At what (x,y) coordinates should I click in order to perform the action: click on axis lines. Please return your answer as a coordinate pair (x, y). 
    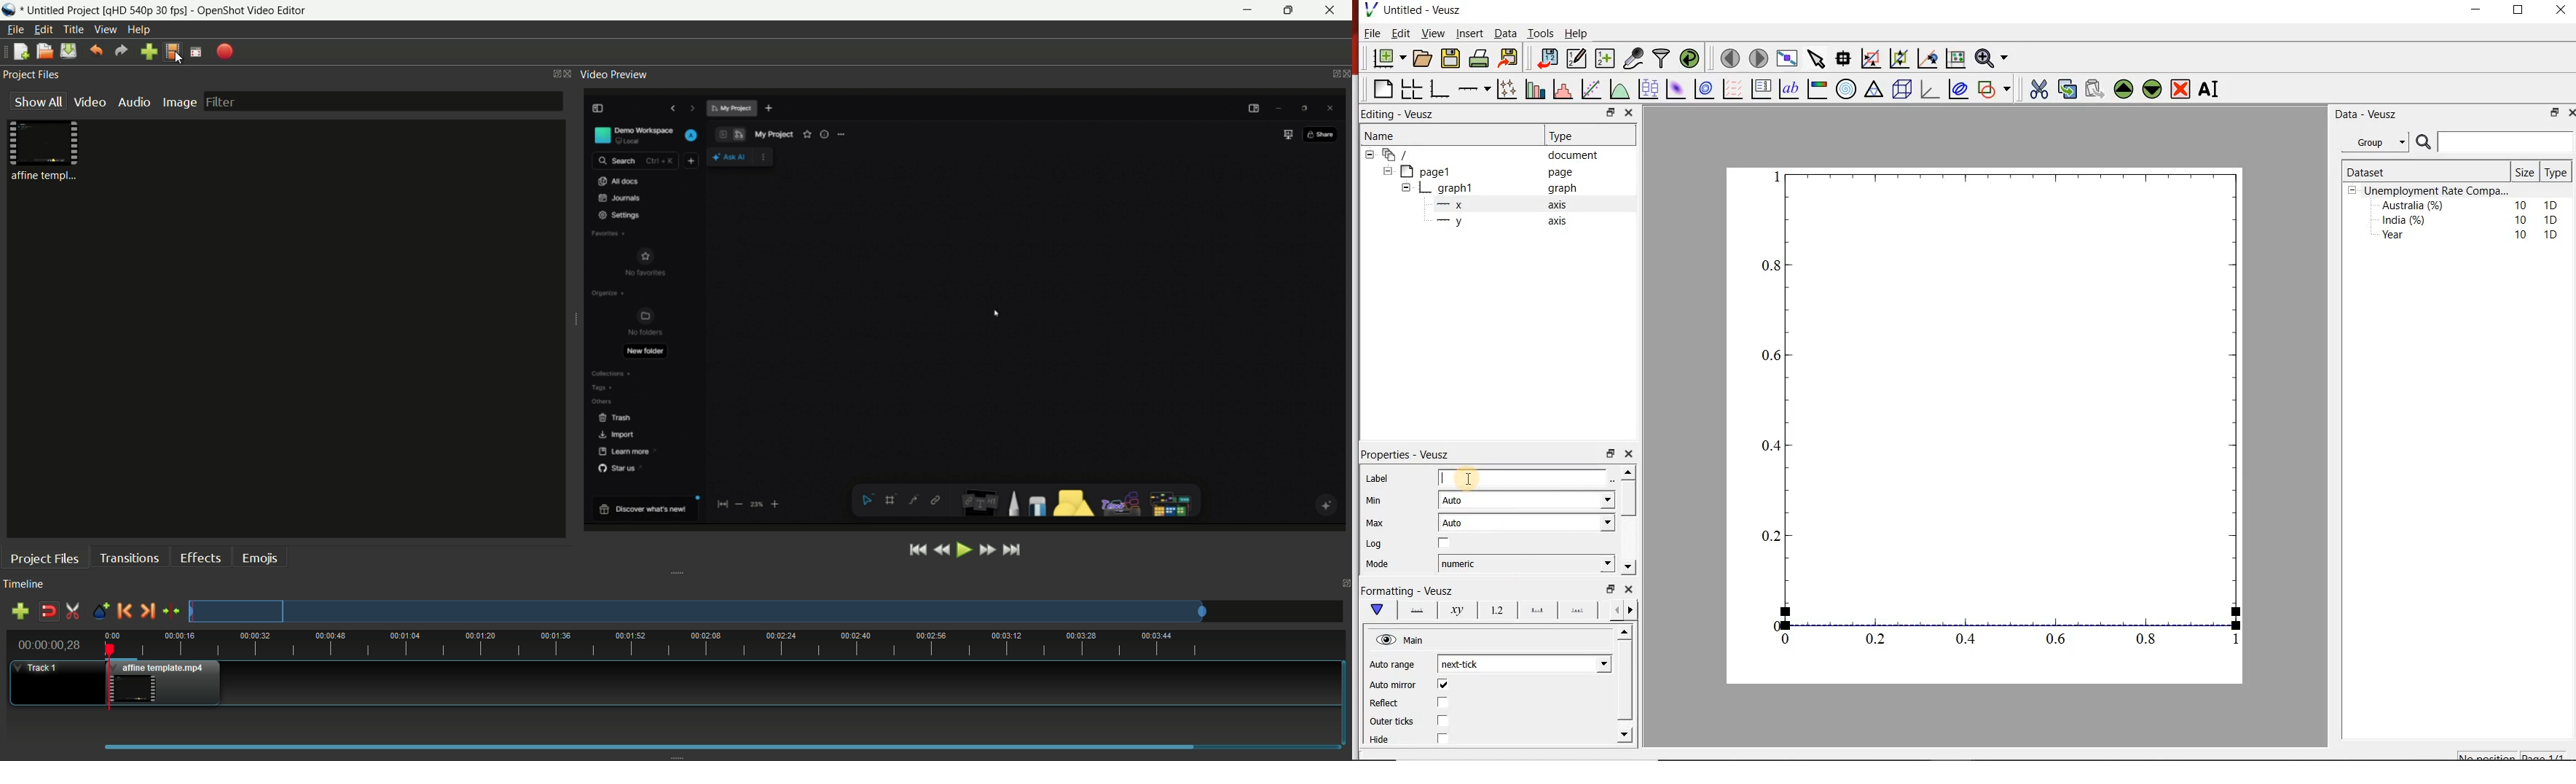
    Looking at the image, I should click on (1418, 611).